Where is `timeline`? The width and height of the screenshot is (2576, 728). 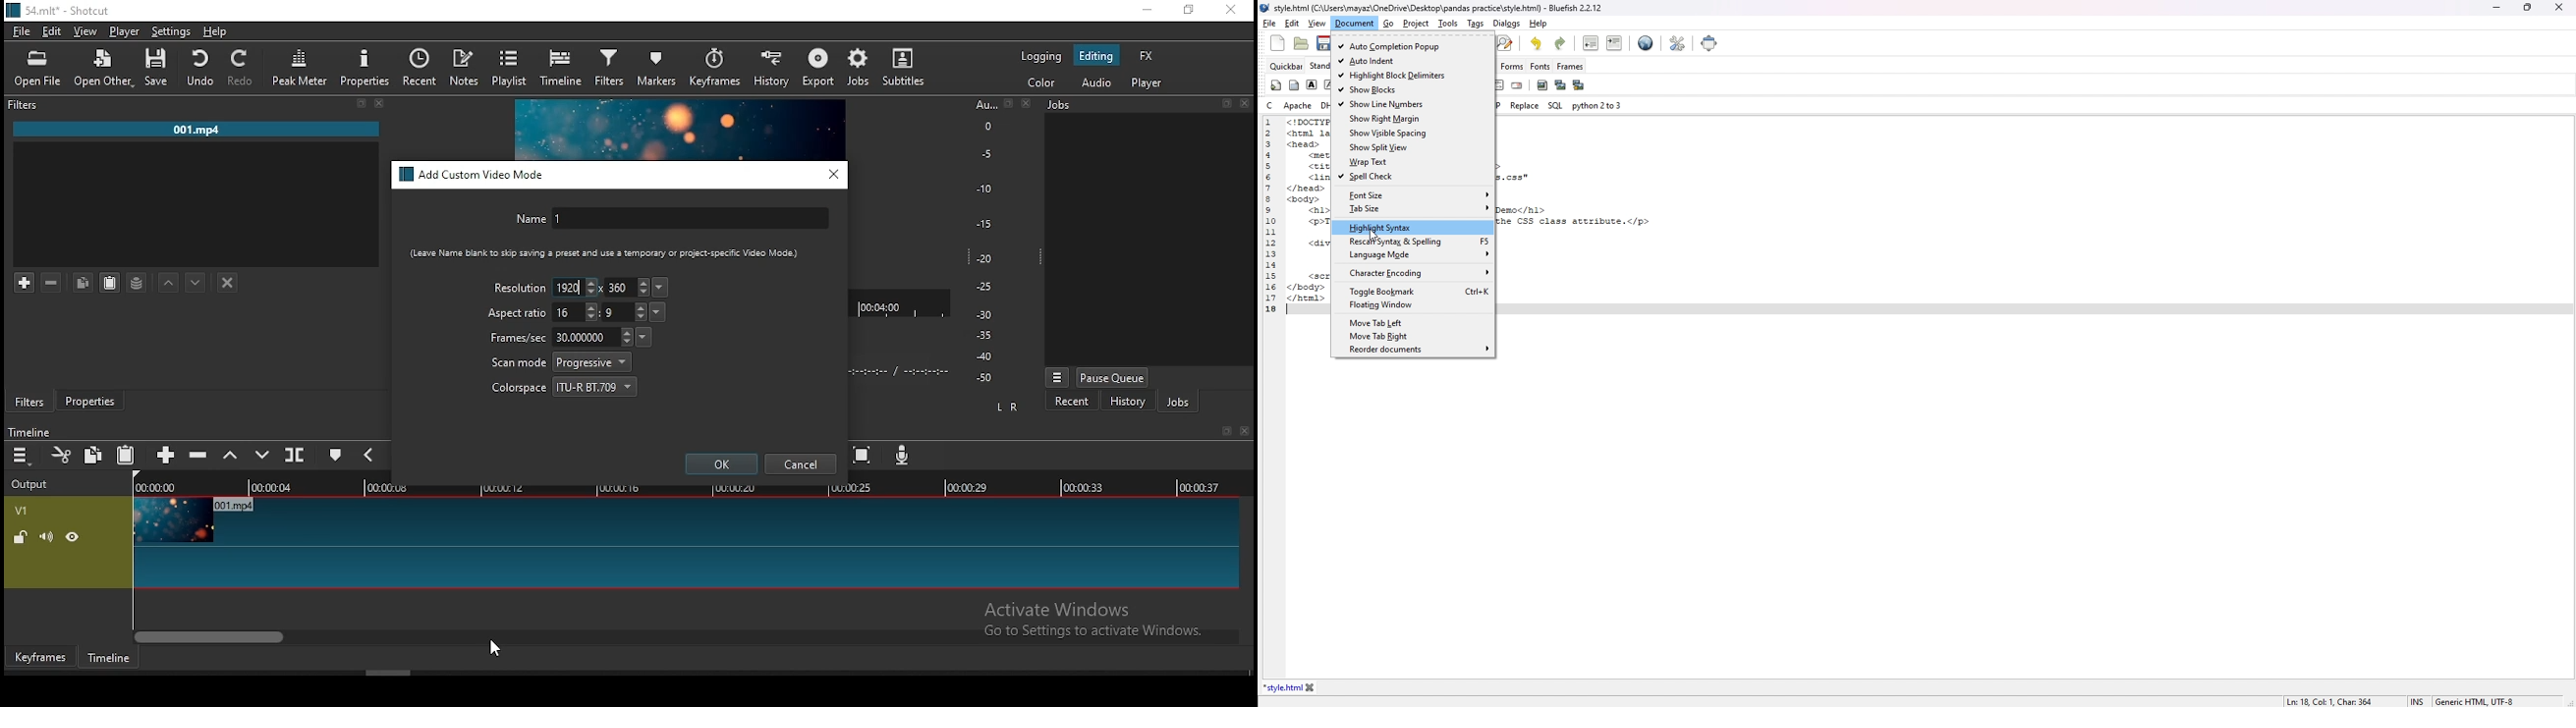 timeline is located at coordinates (28, 432).